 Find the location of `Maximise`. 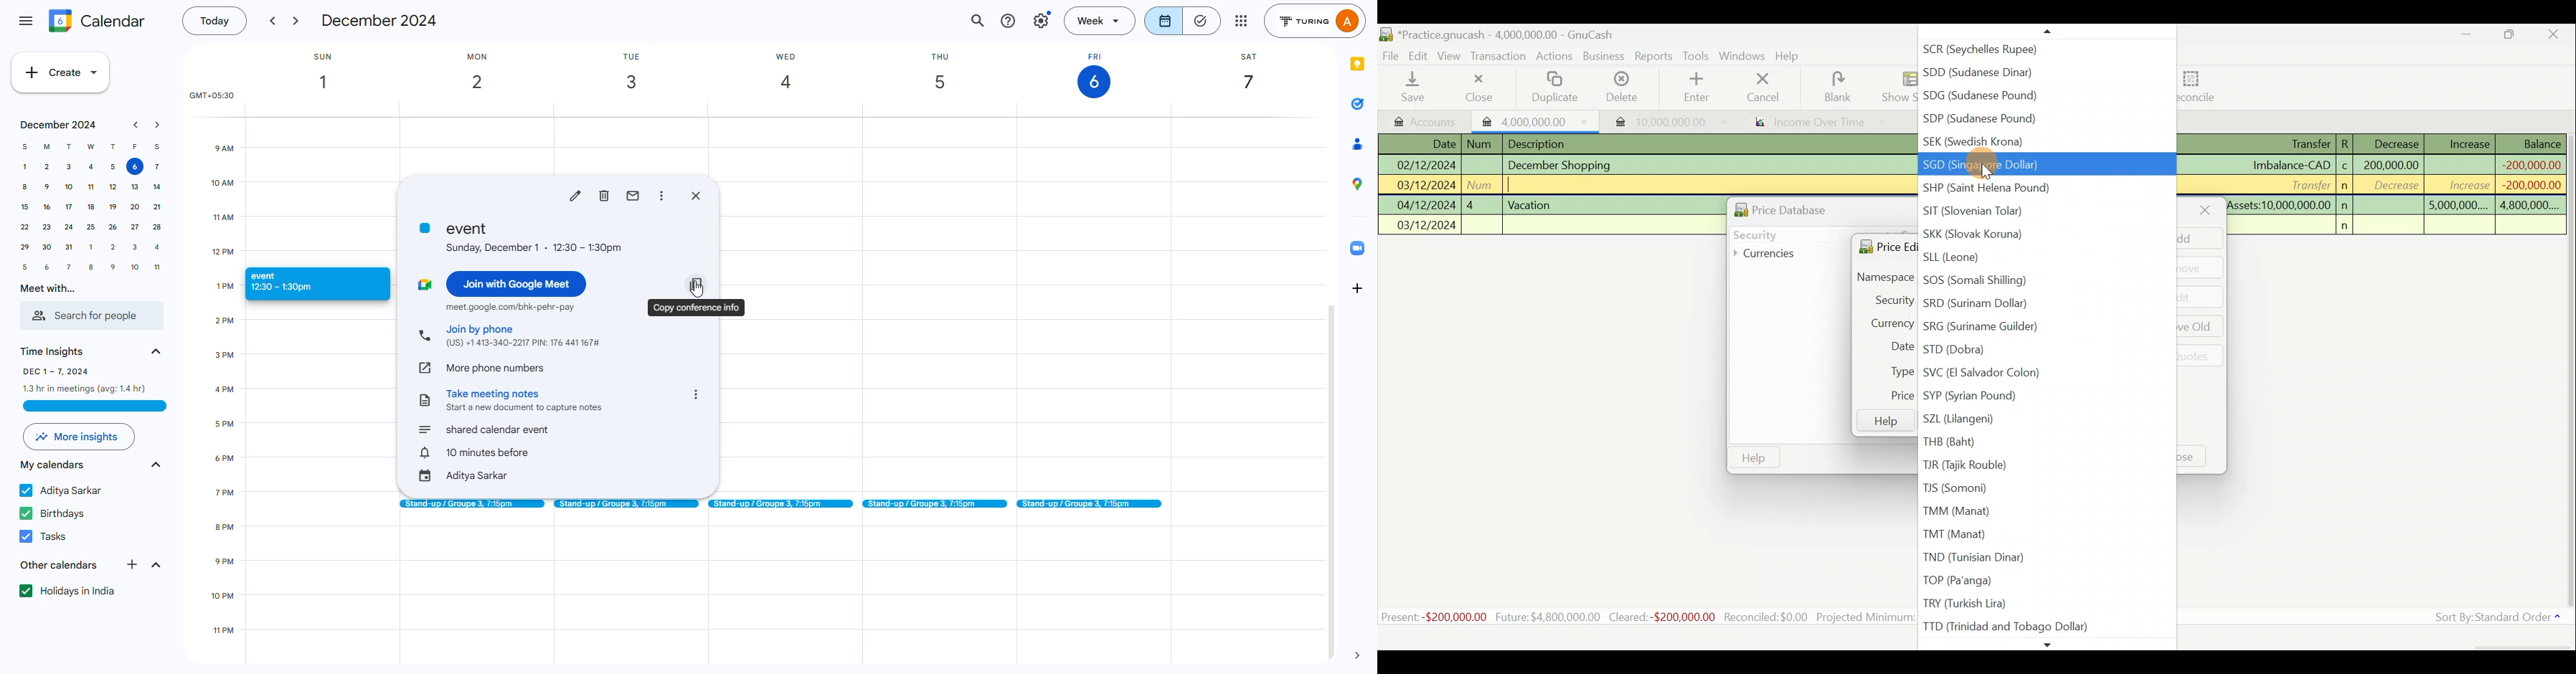

Maximise is located at coordinates (2517, 36).